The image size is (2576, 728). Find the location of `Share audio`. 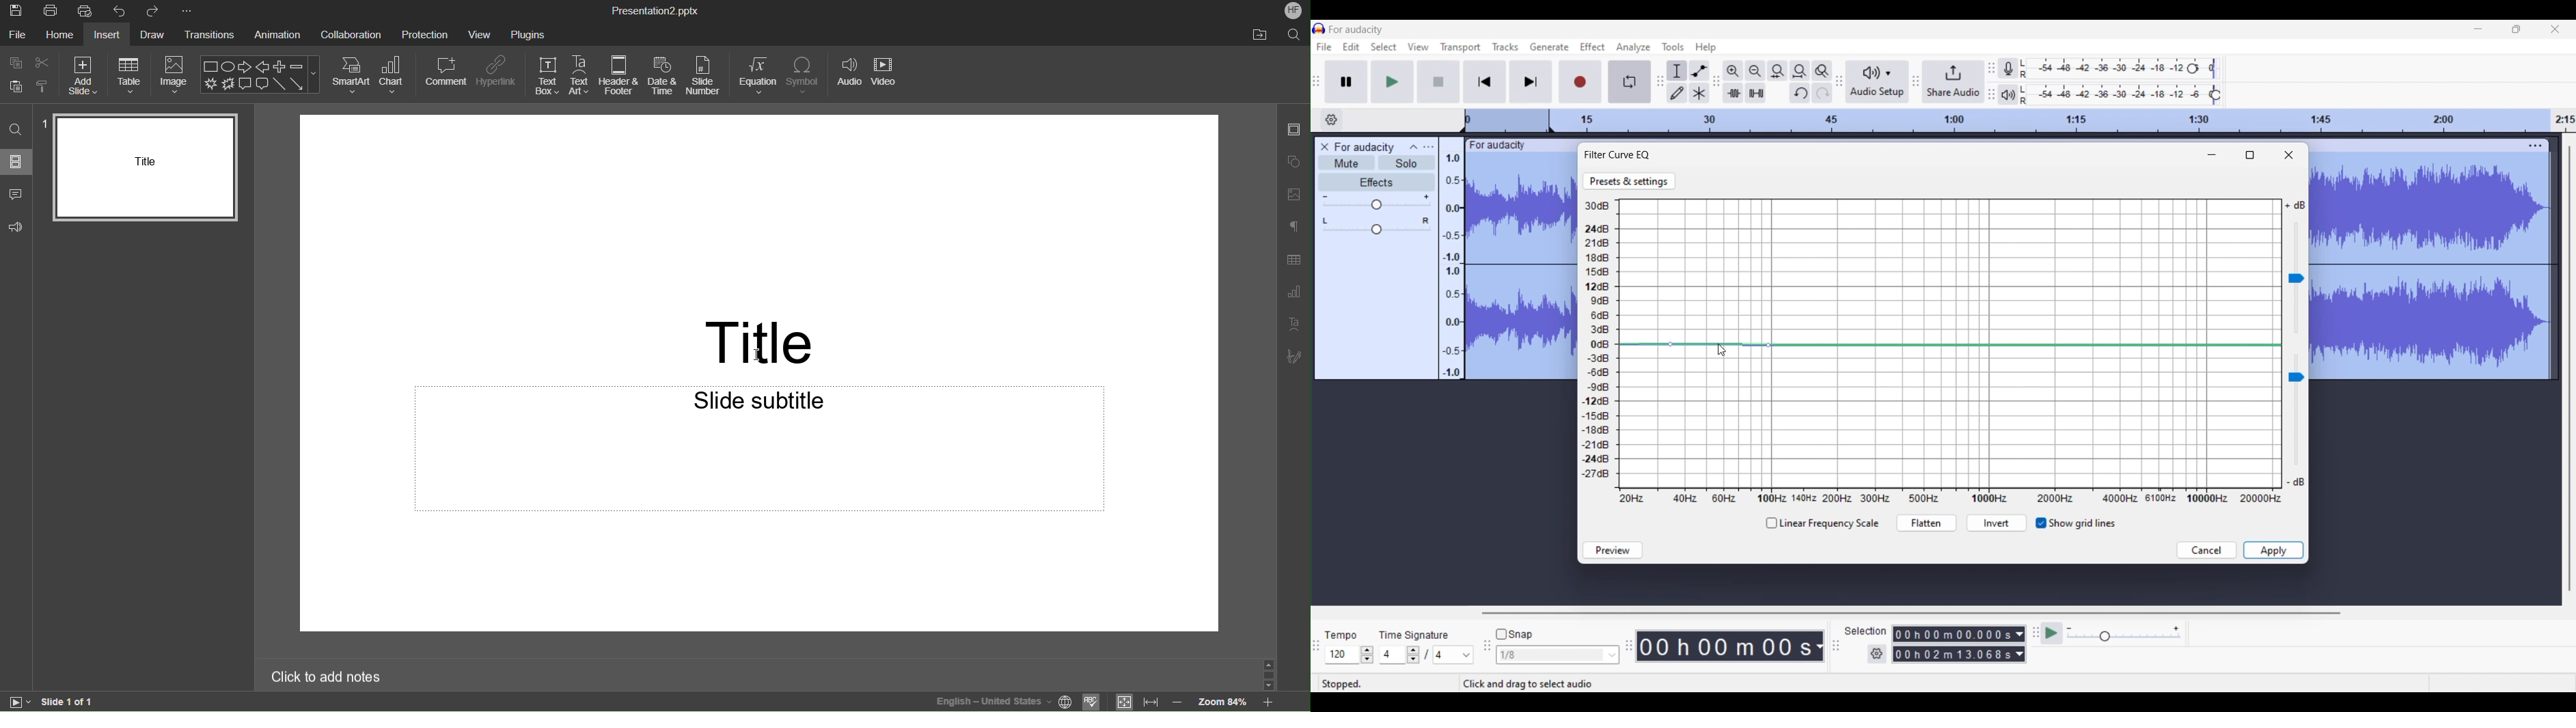

Share audio is located at coordinates (1954, 82).